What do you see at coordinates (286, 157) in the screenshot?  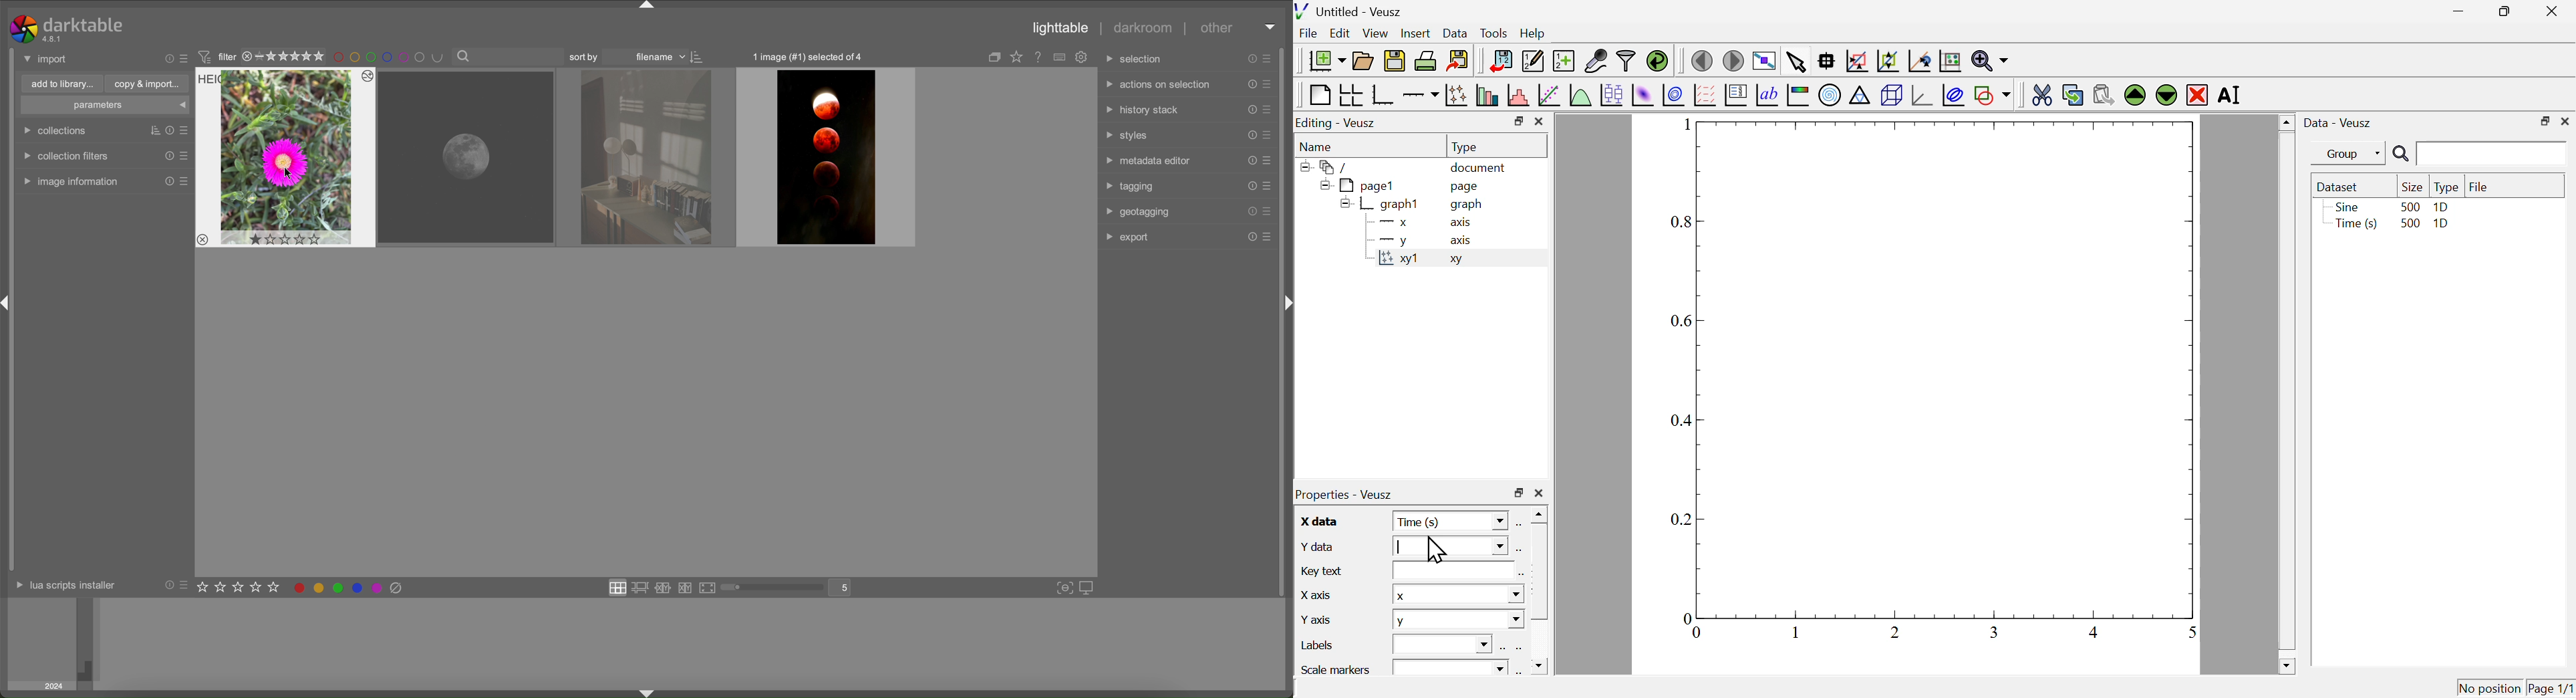 I see `image selected to work with` at bounding box center [286, 157].